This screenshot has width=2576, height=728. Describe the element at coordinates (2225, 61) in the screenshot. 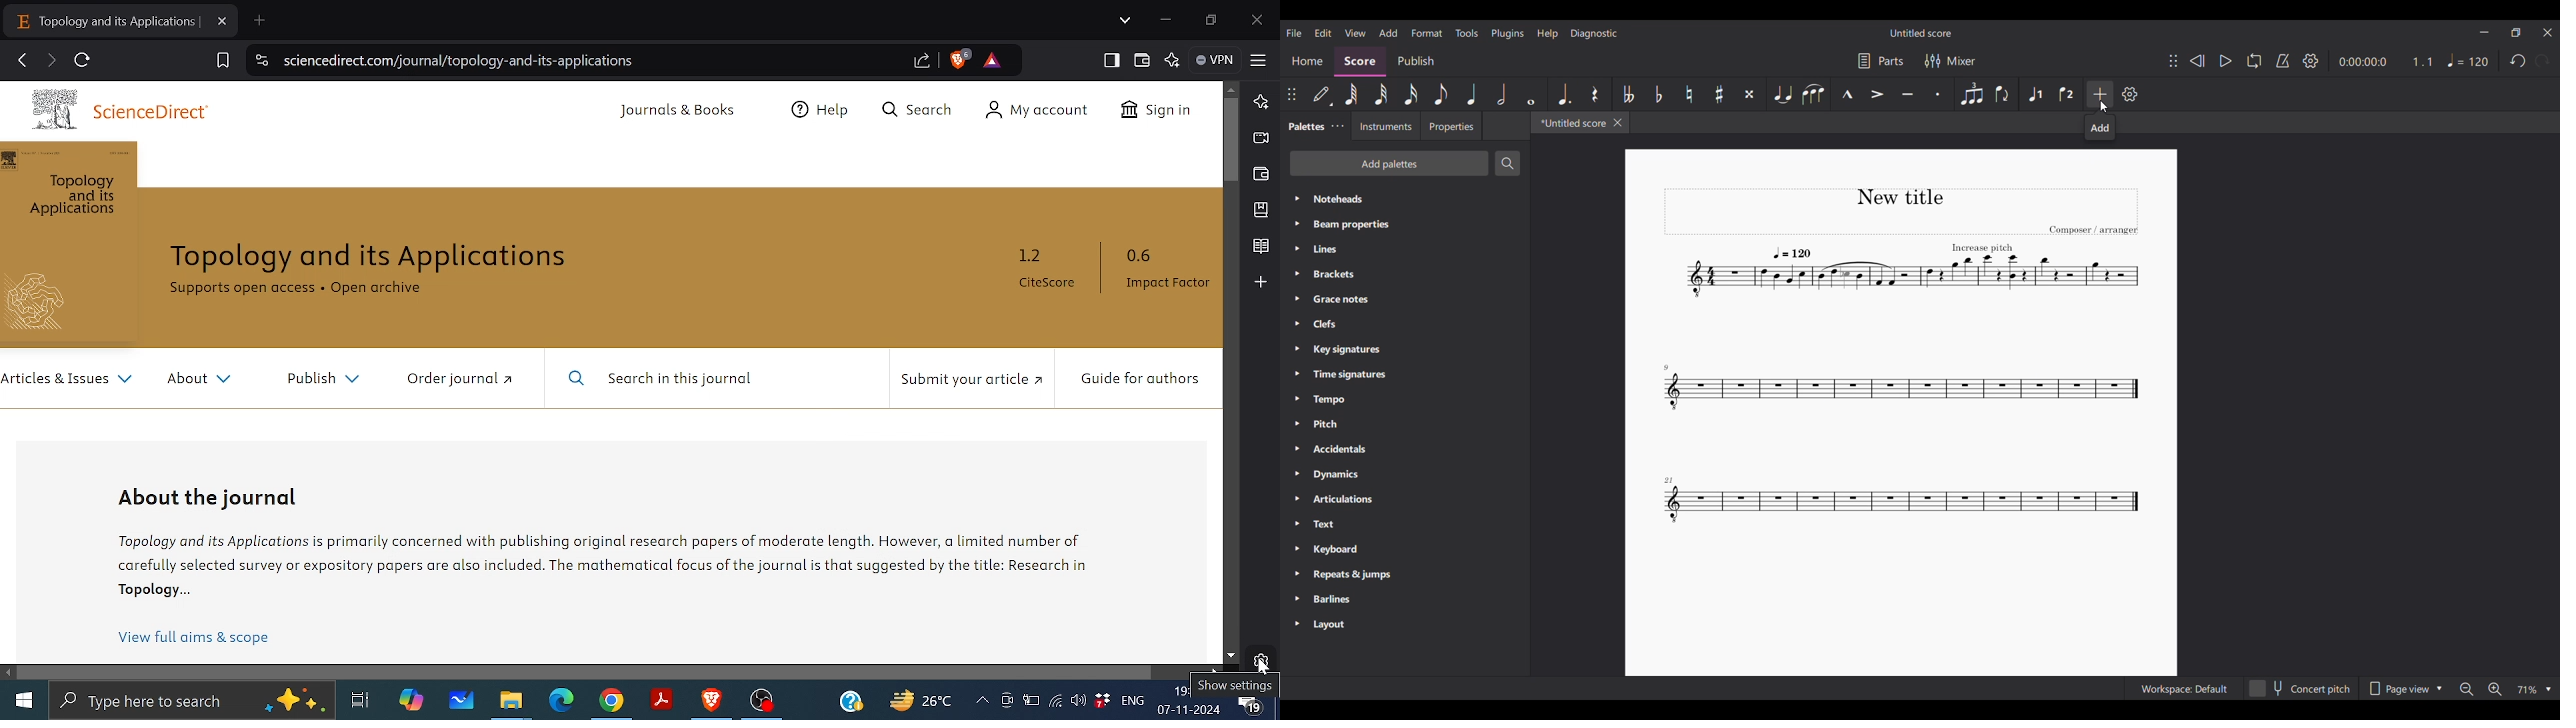

I see `Play` at that location.